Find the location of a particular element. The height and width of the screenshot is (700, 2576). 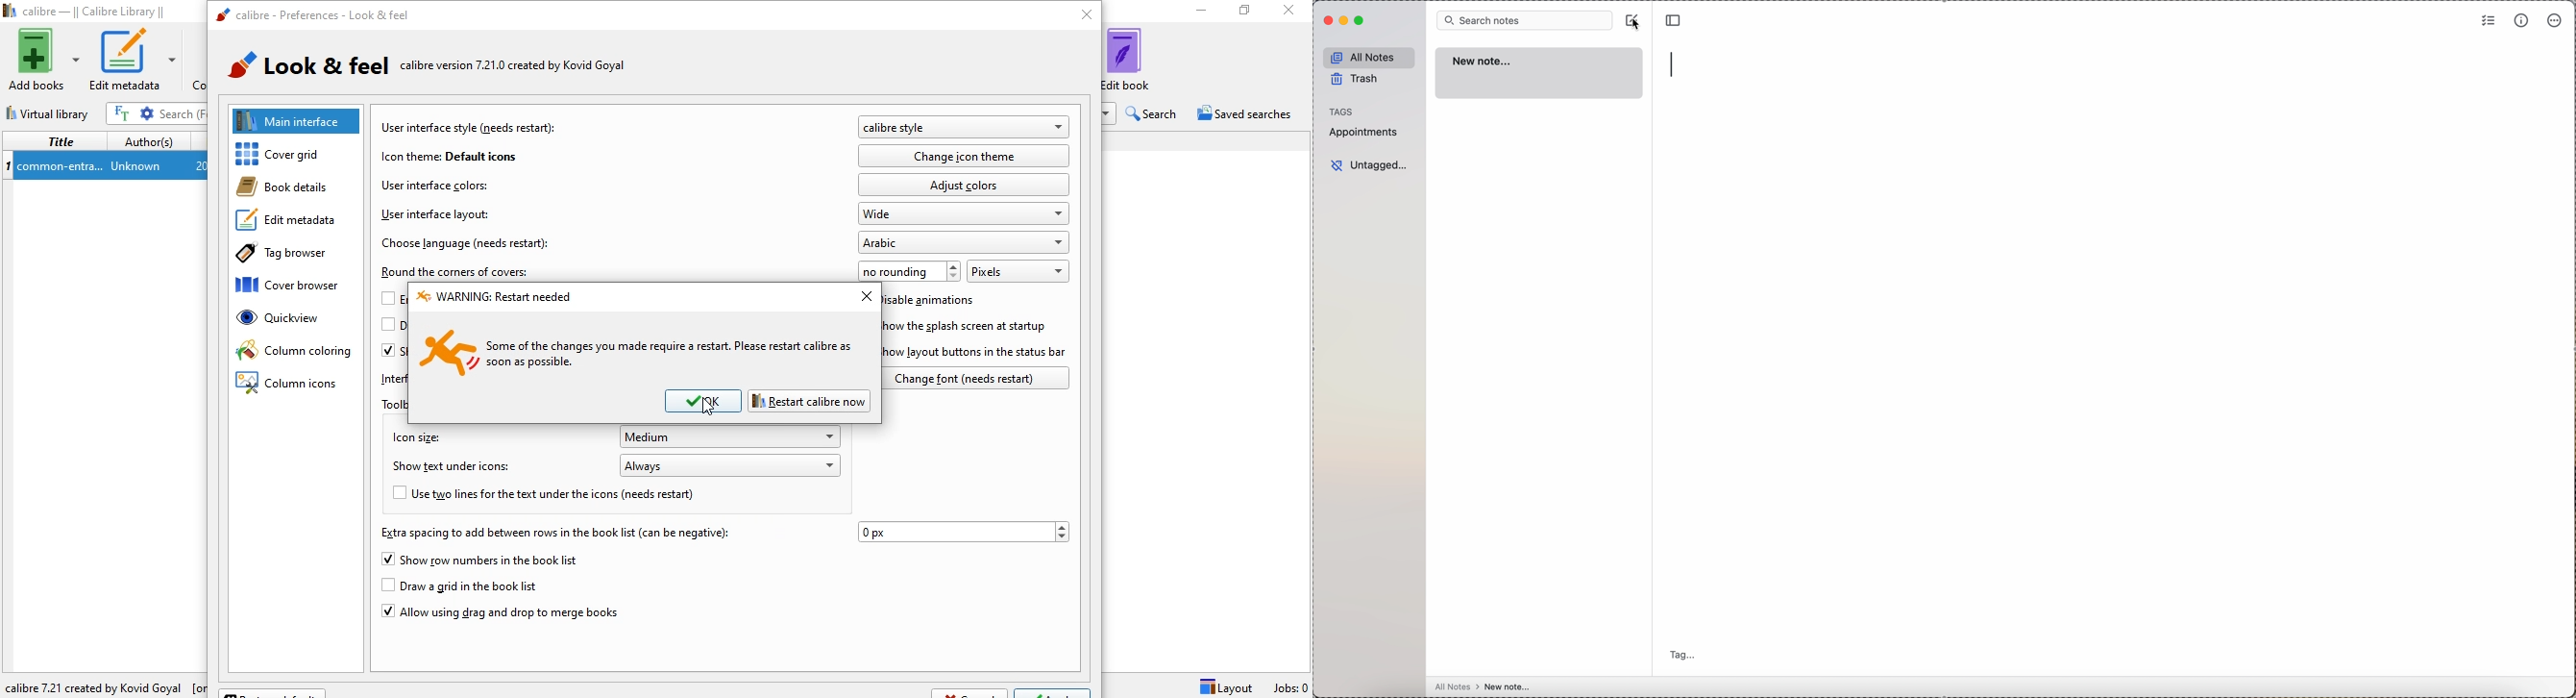

appointments is located at coordinates (1364, 132).